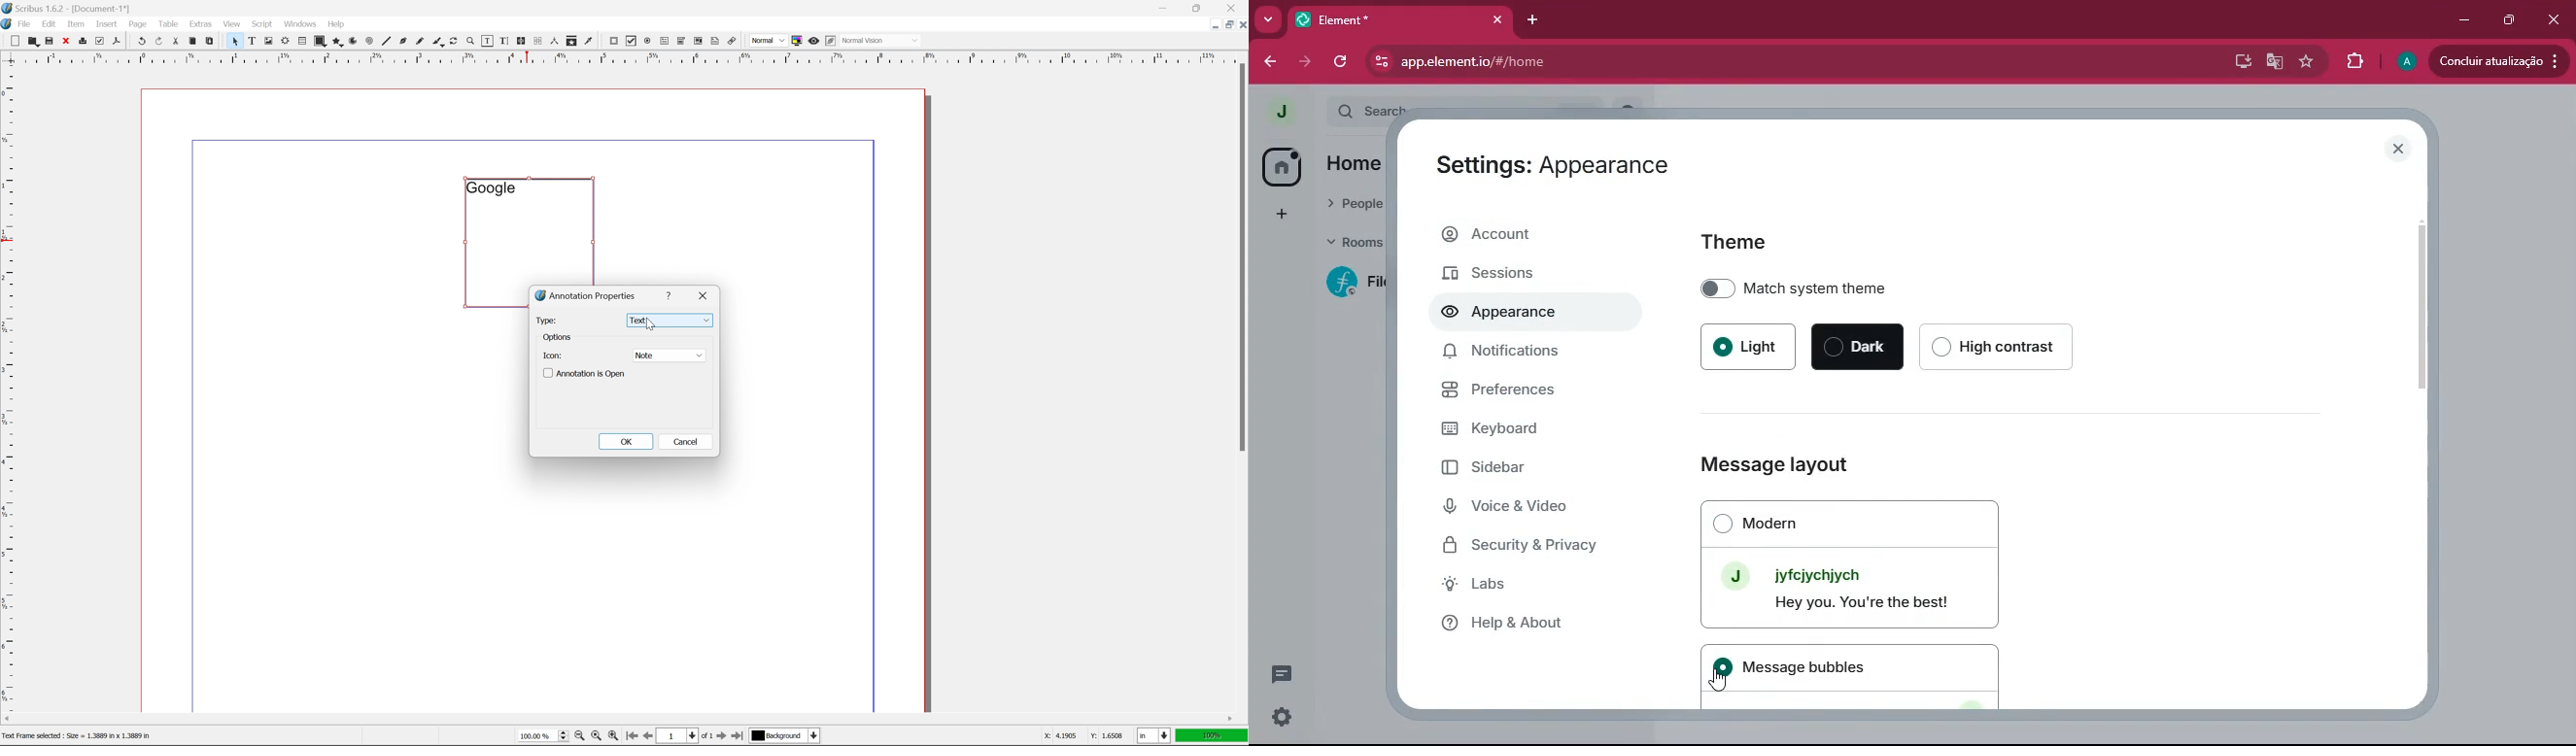 Image resolution: width=2576 pixels, height=756 pixels. Describe the element at coordinates (1164, 7) in the screenshot. I see `minimize` at that location.